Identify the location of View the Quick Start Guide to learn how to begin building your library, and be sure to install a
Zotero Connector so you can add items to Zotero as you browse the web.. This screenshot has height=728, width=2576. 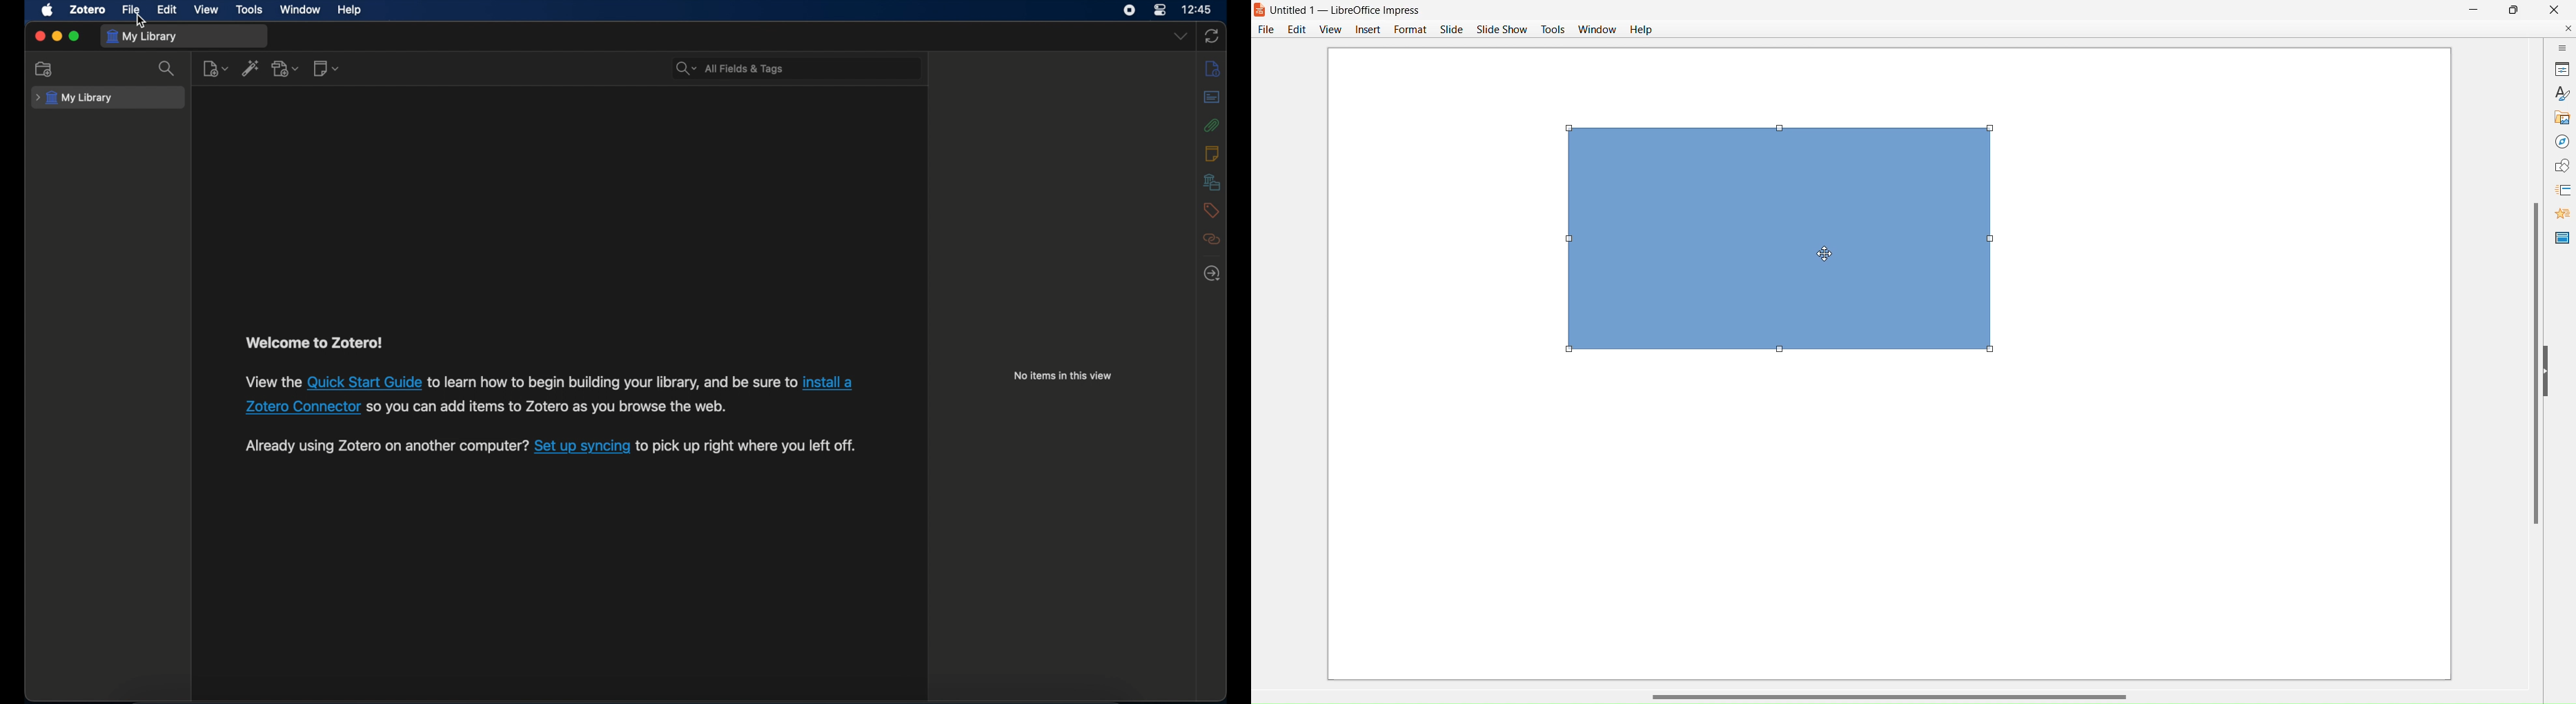
(555, 396).